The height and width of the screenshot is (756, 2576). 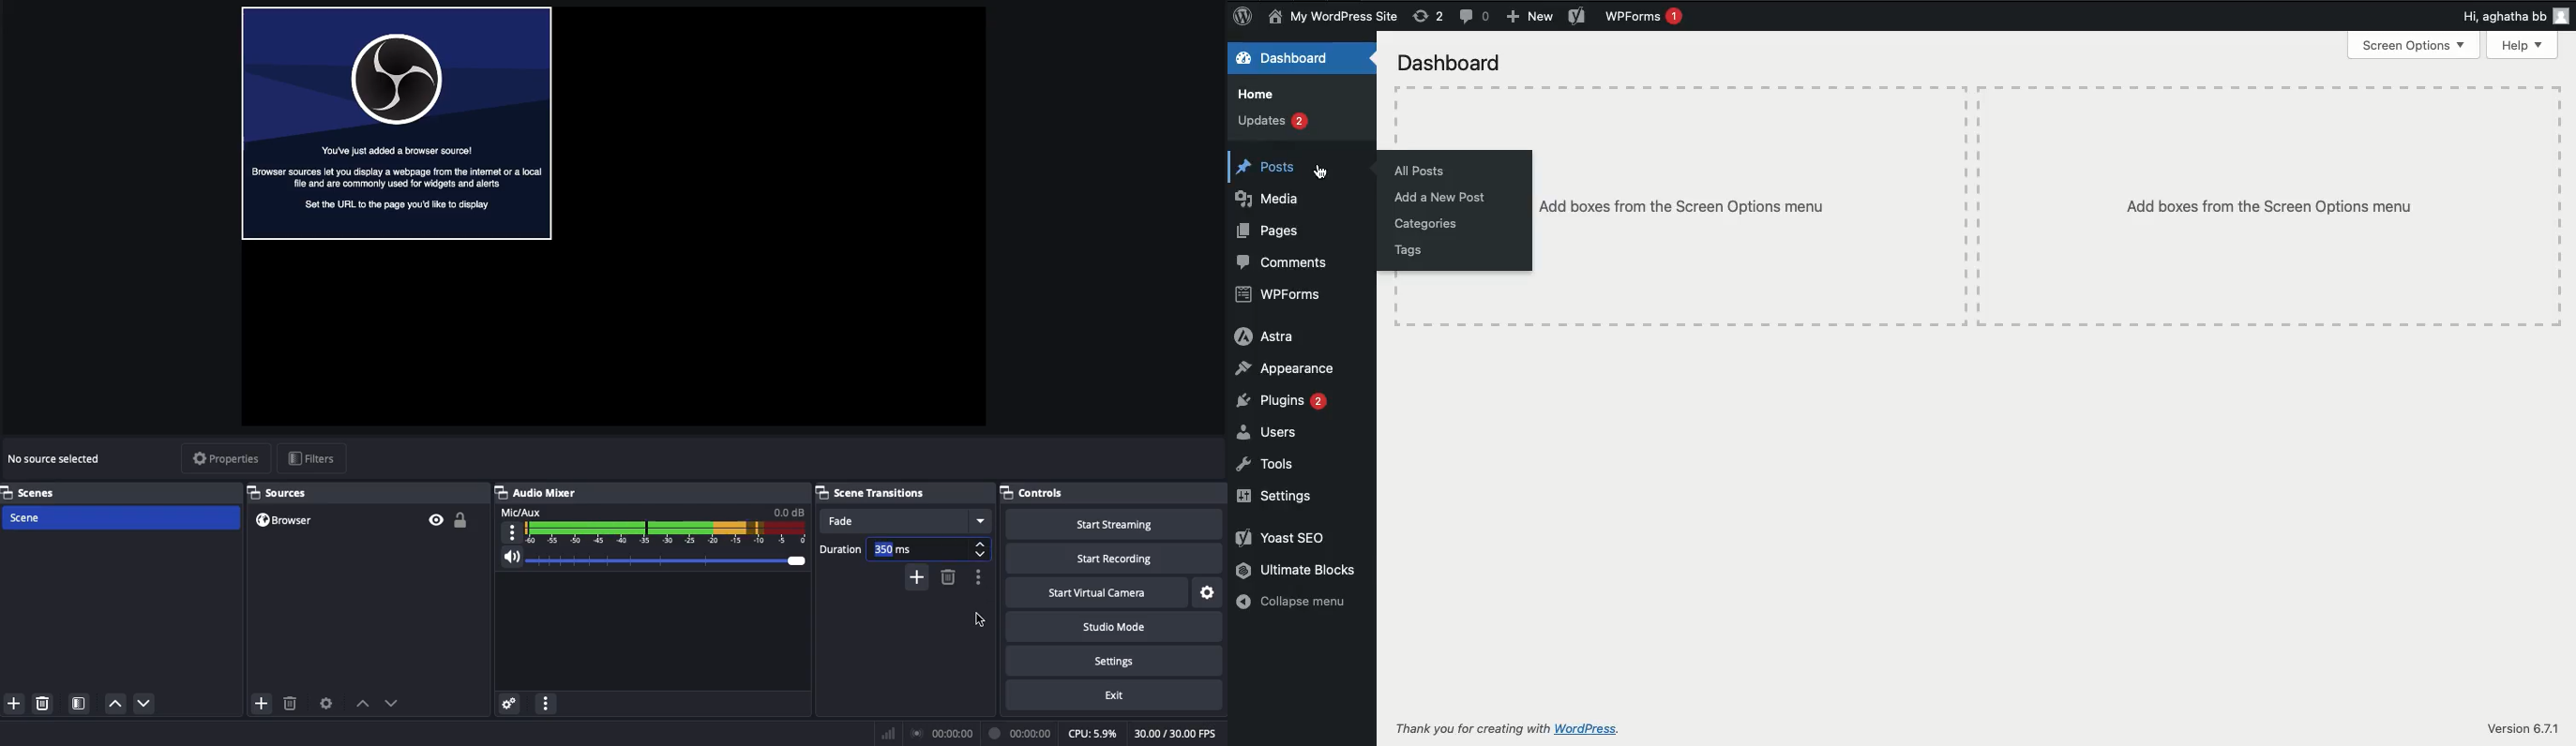 I want to click on Posts, so click(x=1266, y=168).